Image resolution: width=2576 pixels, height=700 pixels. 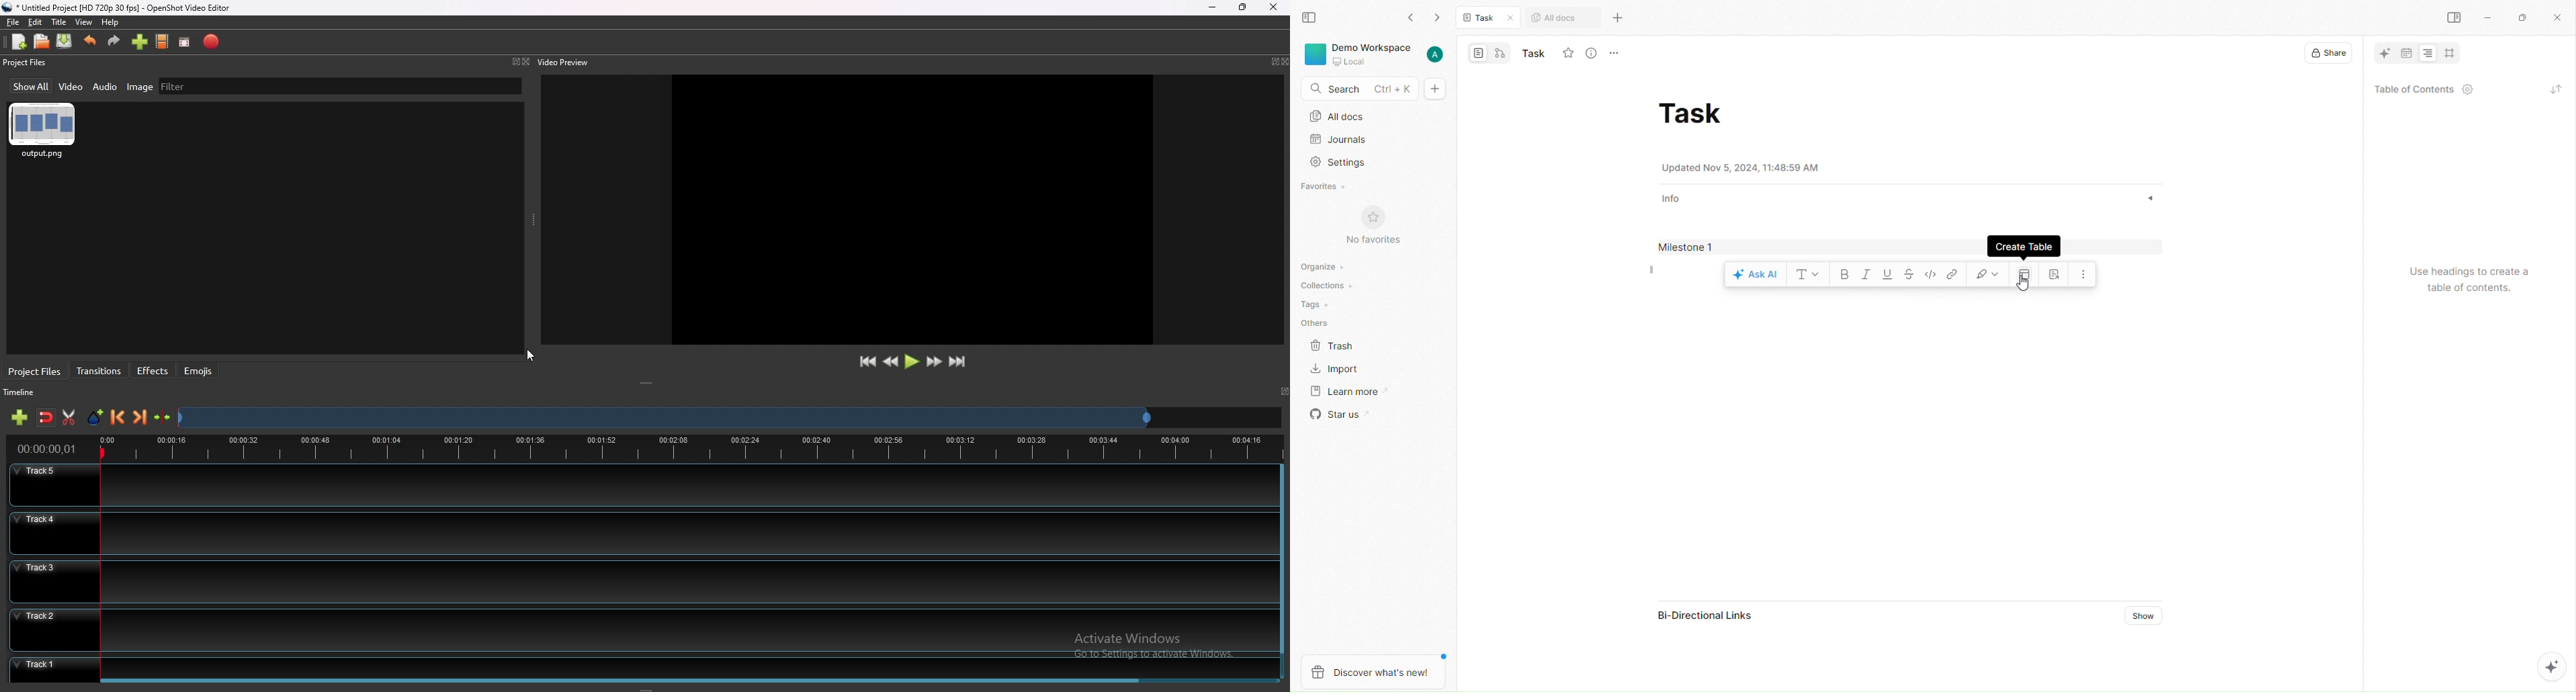 What do you see at coordinates (535, 220) in the screenshot?
I see `adjust` at bounding box center [535, 220].